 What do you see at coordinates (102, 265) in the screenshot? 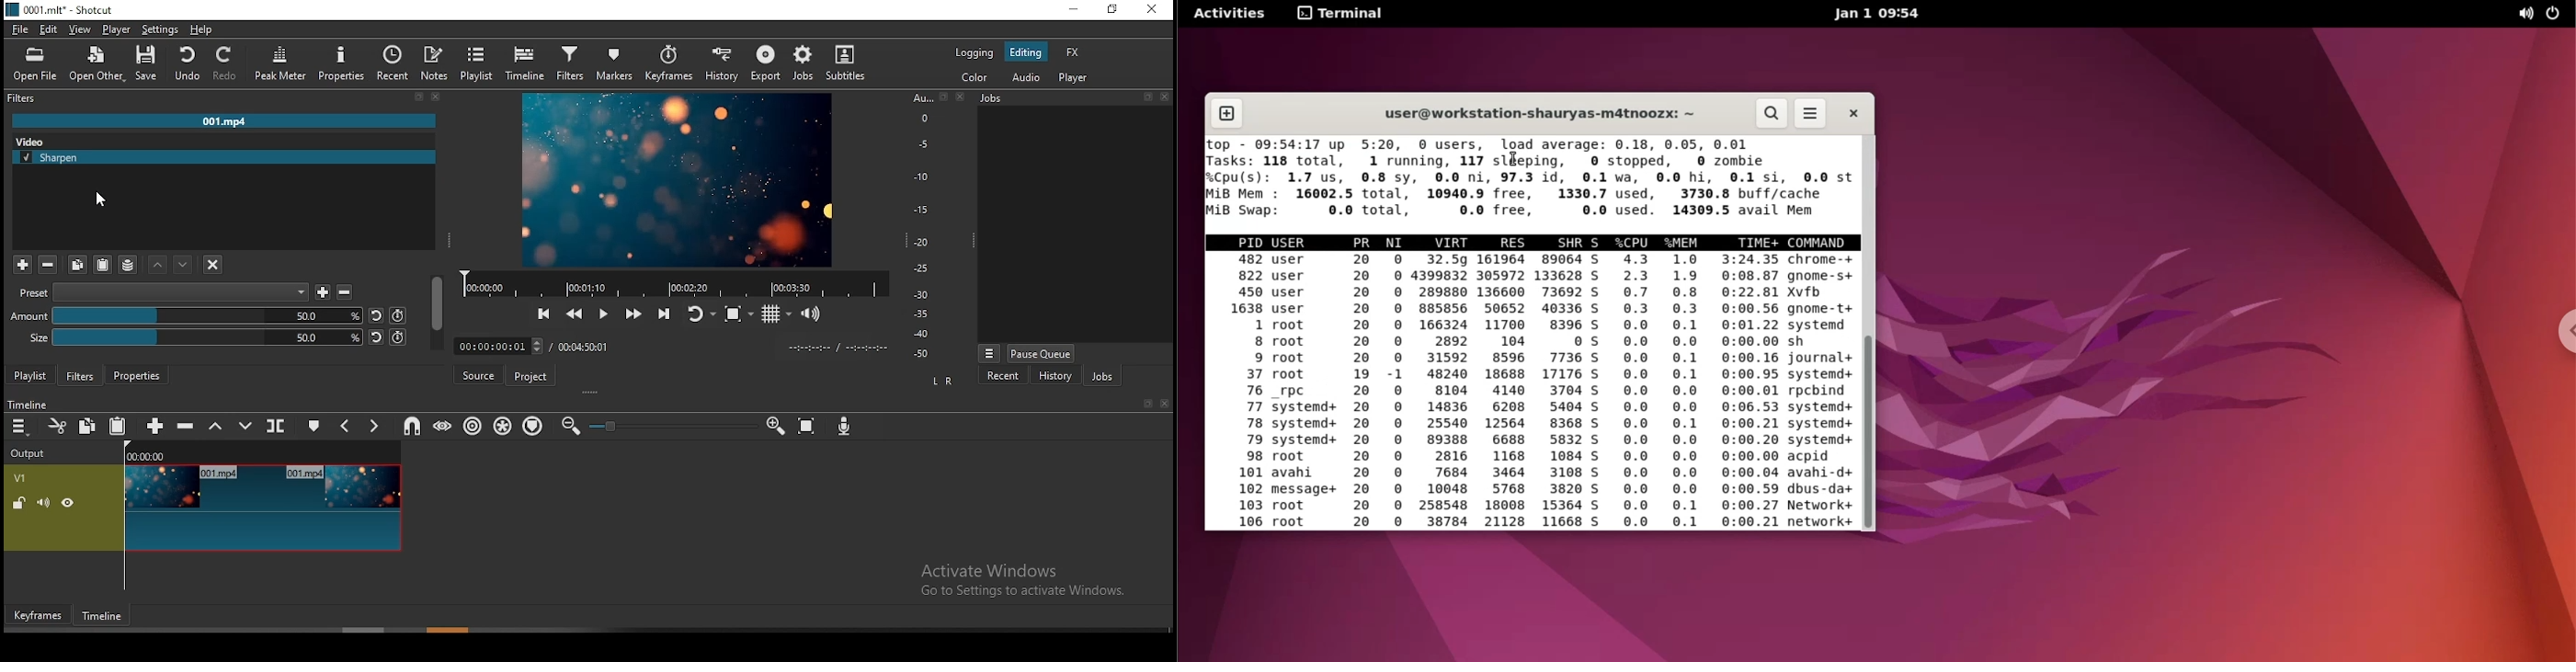
I see `paste filter` at bounding box center [102, 265].